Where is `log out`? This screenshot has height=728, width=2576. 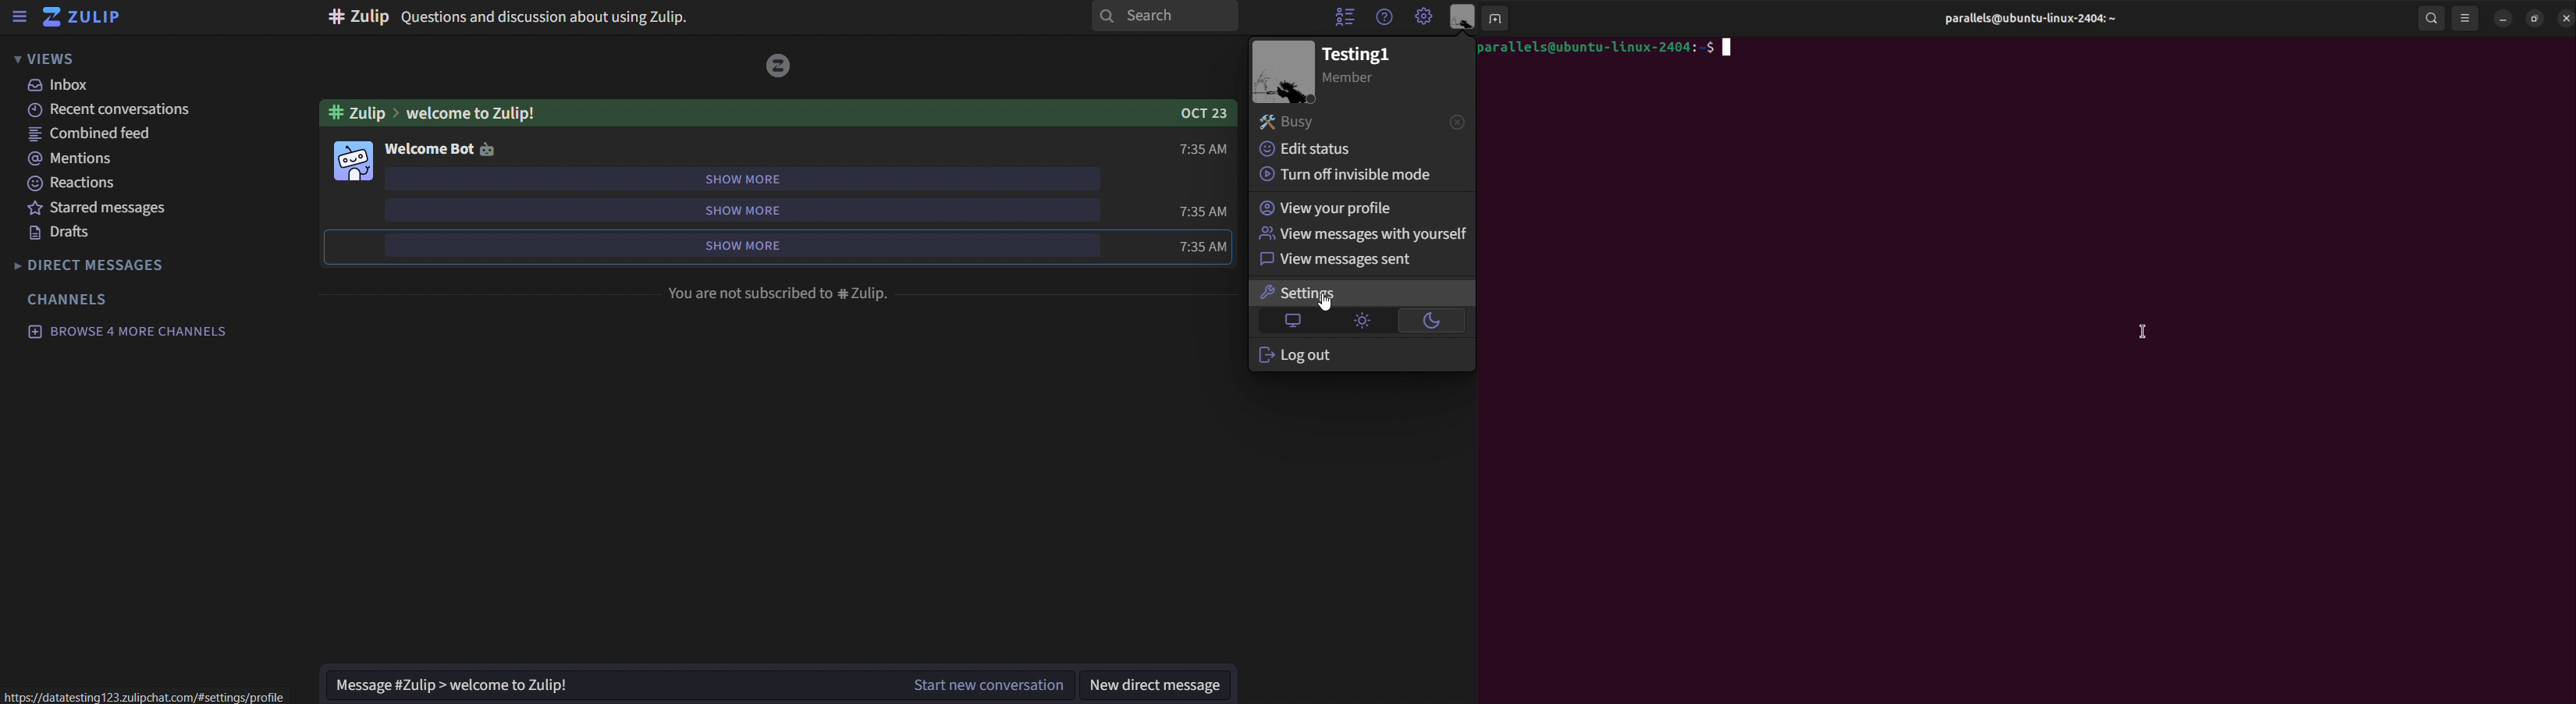
log out is located at coordinates (1356, 354).